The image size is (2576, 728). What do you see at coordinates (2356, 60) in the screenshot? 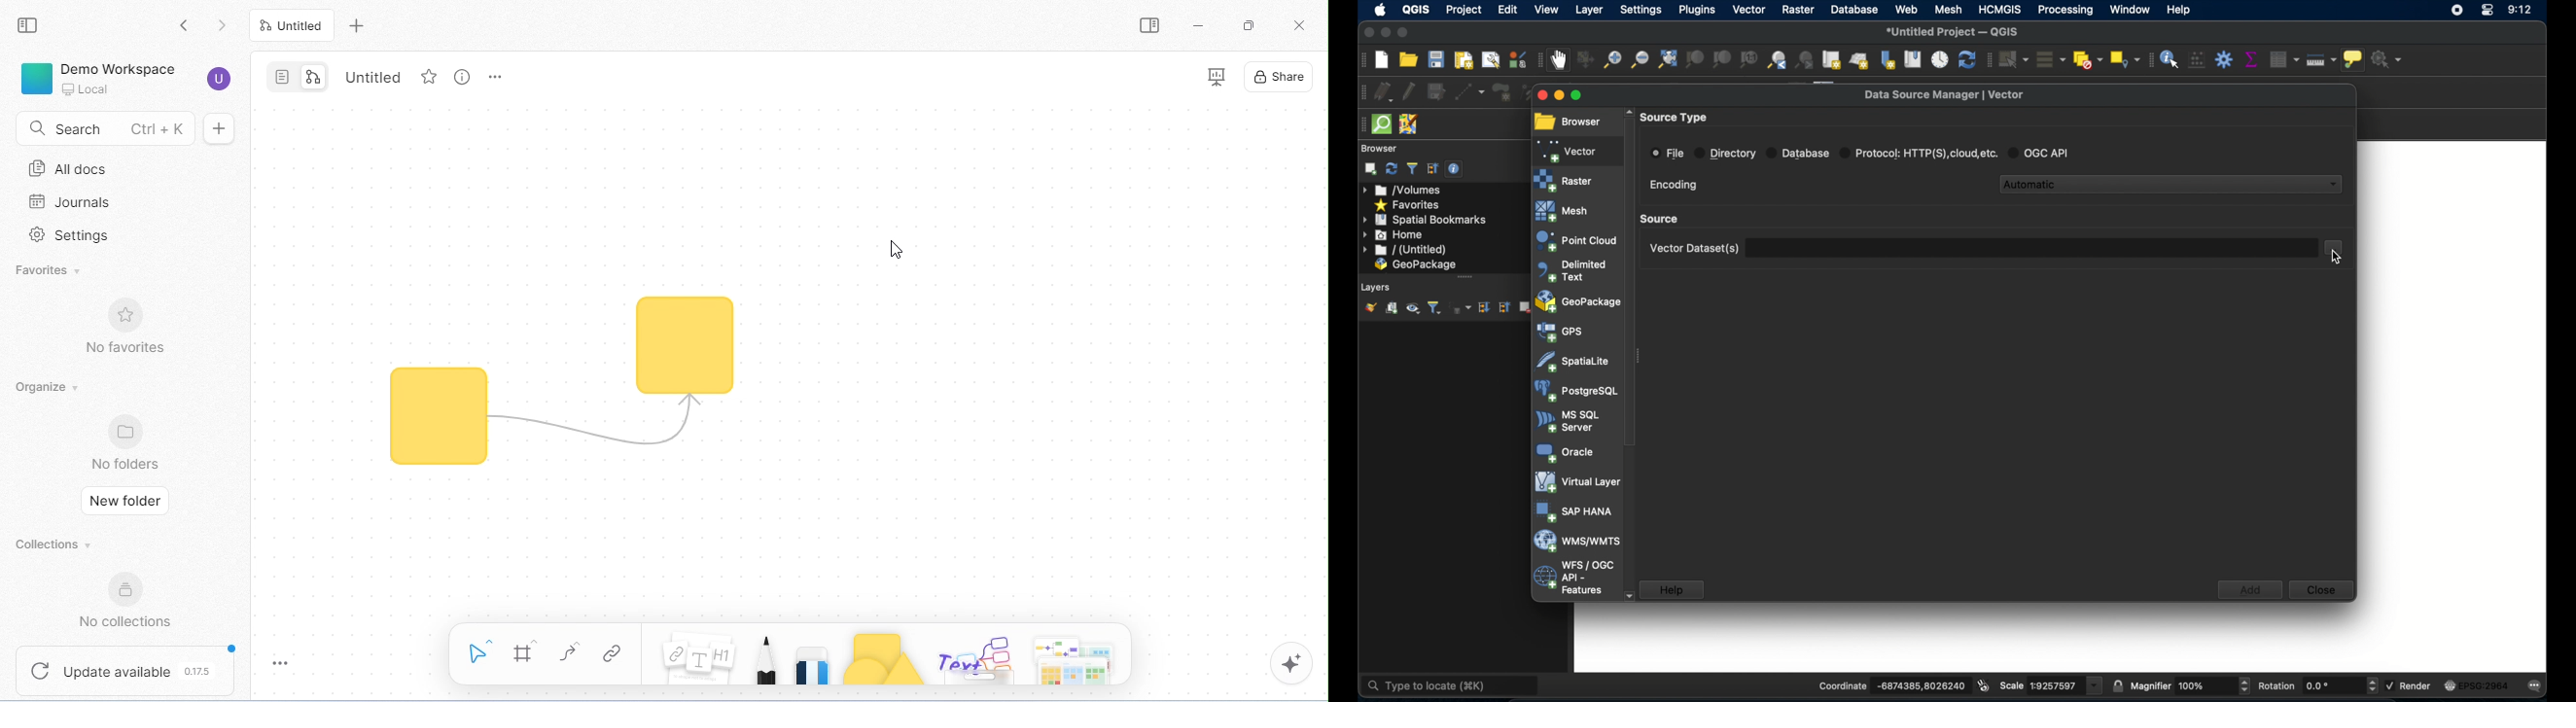
I see `show map tops` at bounding box center [2356, 60].